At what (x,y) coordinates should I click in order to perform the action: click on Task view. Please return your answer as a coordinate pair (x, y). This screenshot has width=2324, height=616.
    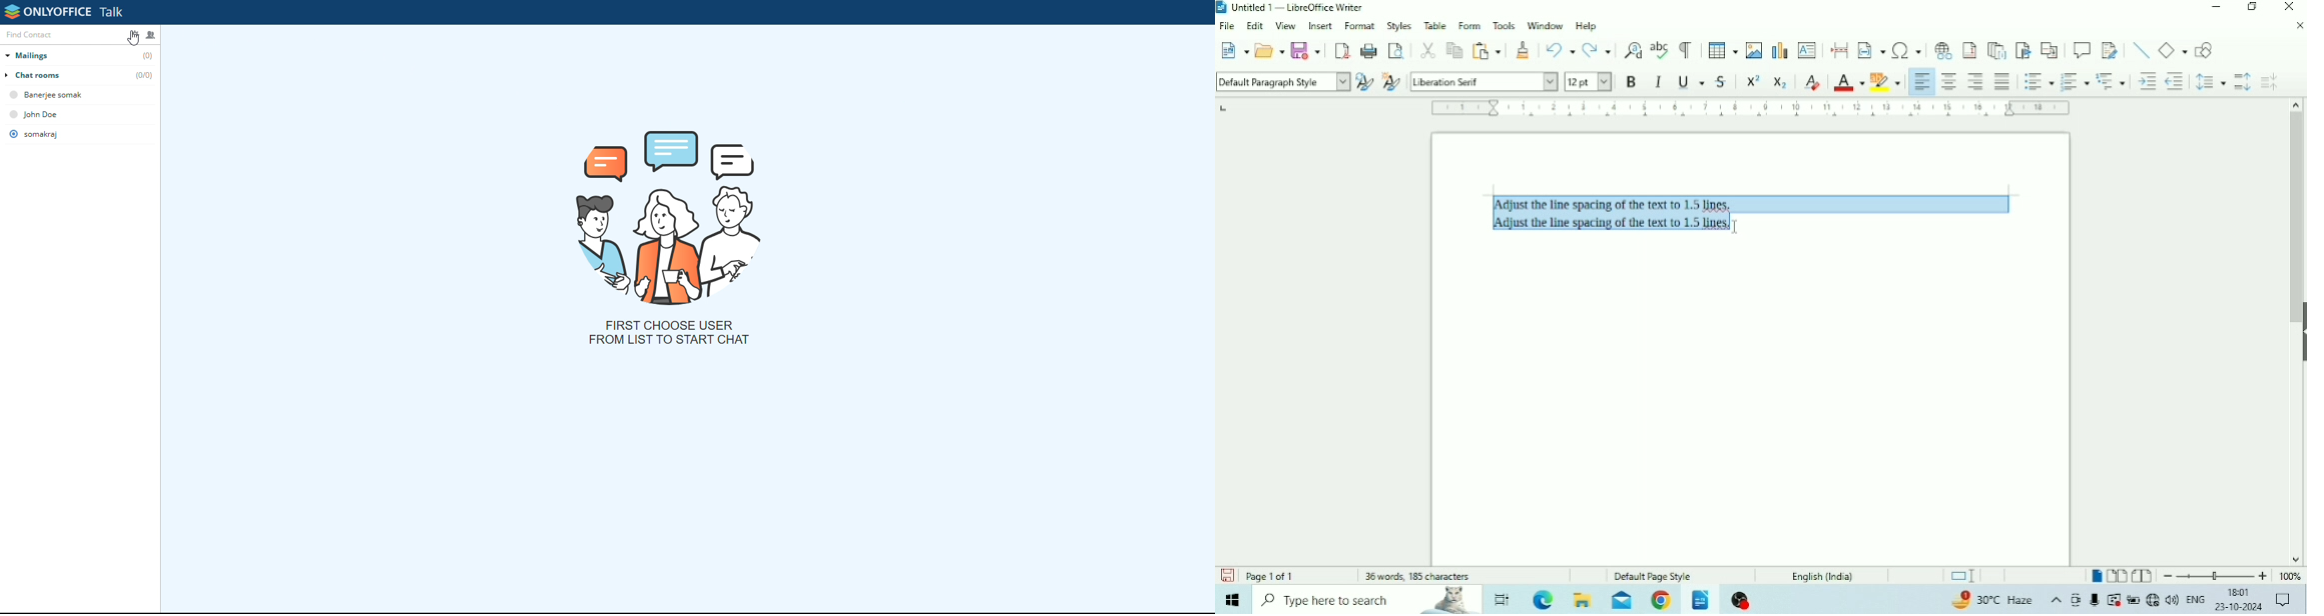
    Looking at the image, I should click on (1502, 599).